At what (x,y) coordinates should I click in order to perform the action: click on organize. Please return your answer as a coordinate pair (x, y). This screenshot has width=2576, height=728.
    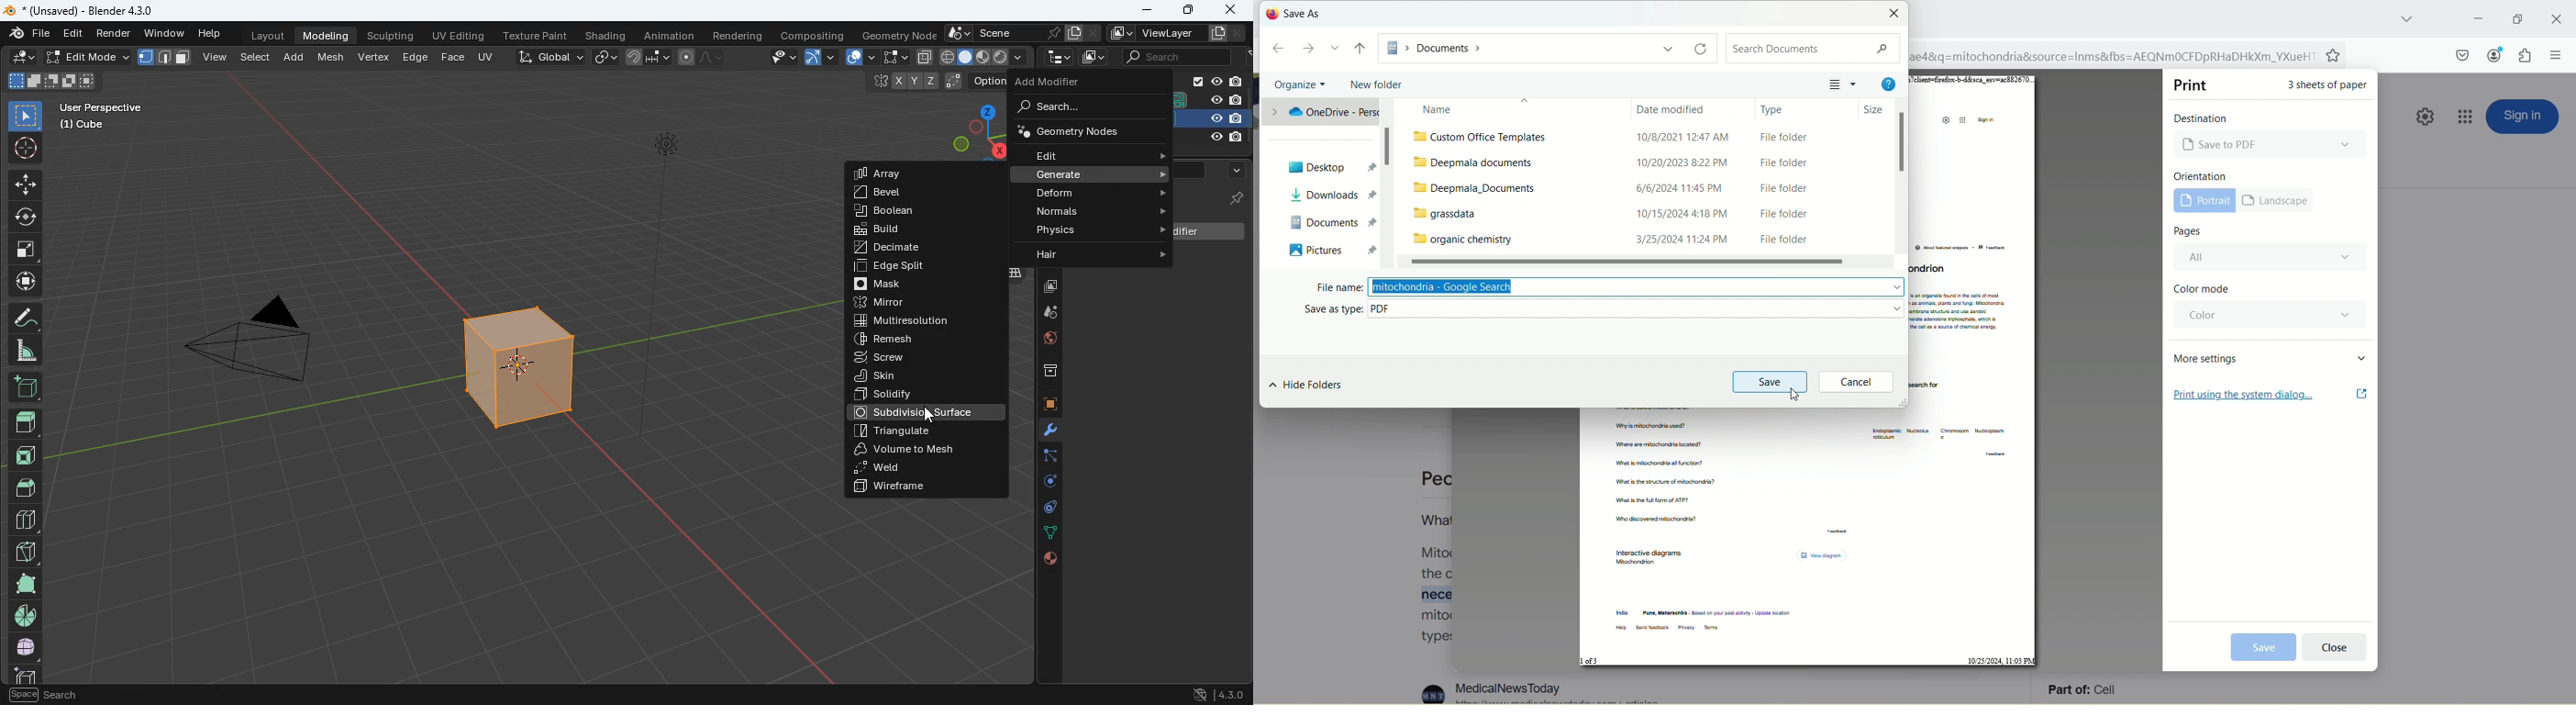
    Looking at the image, I should click on (1301, 84).